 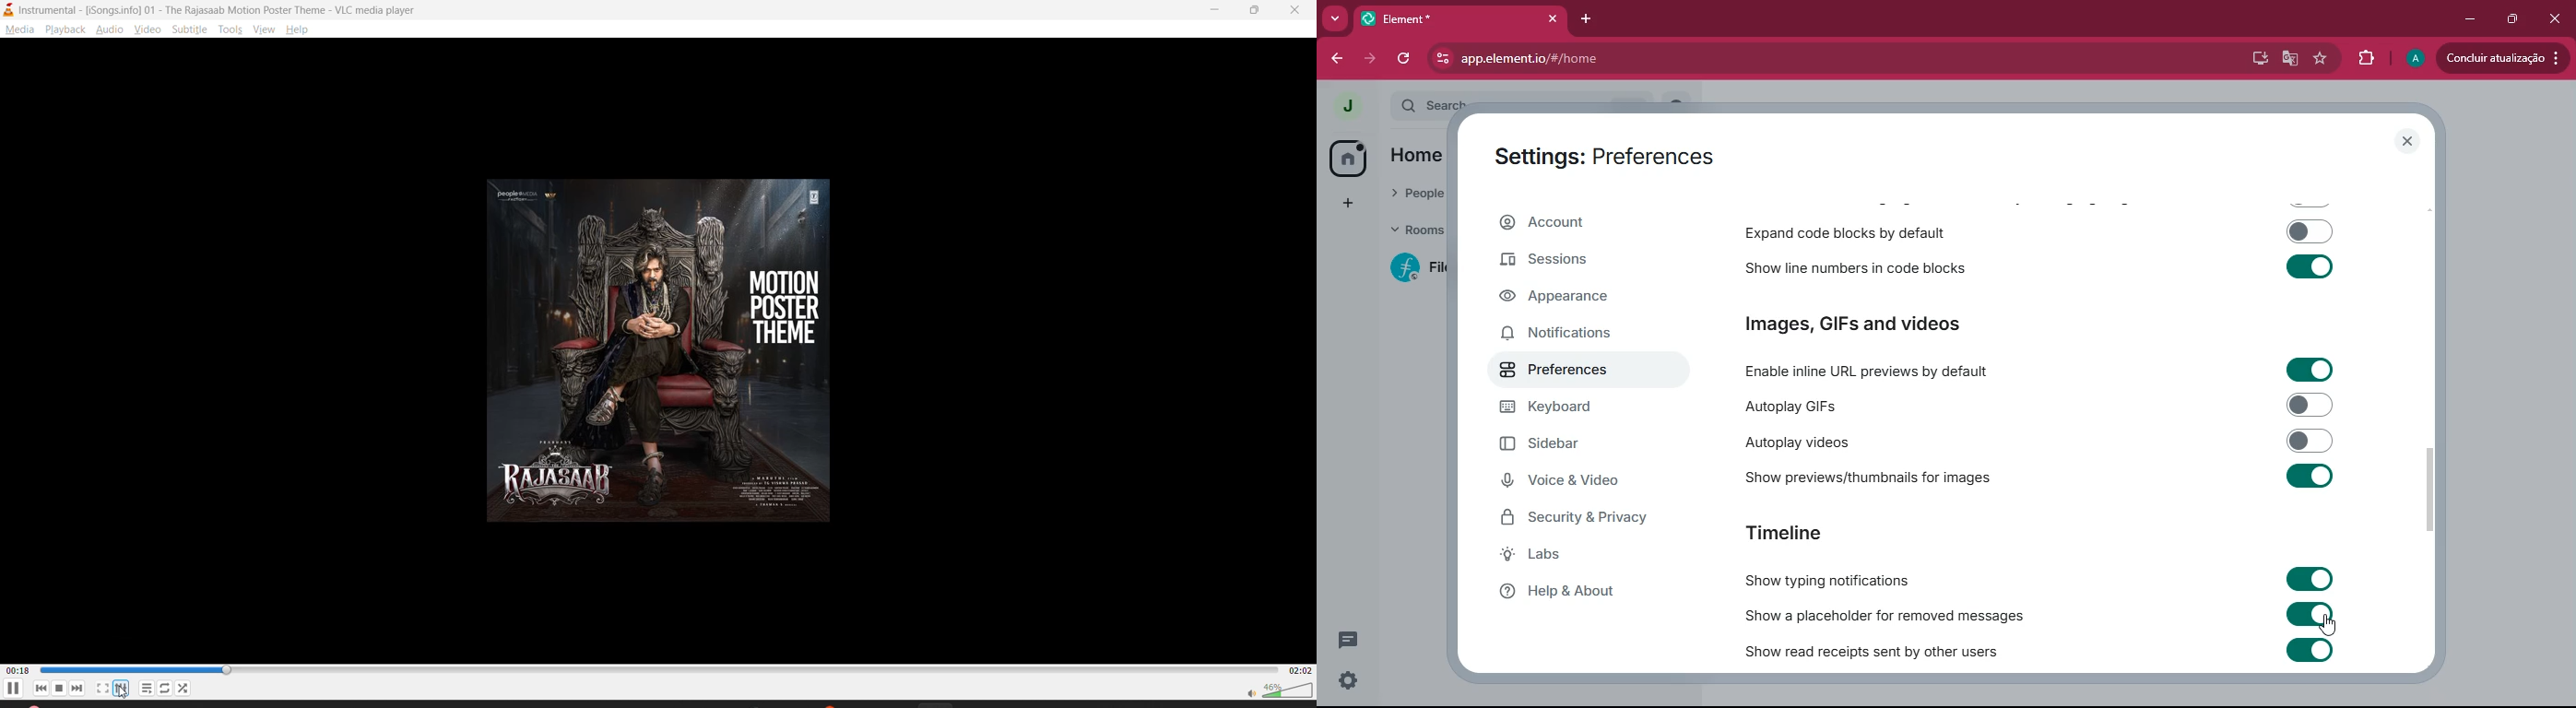 What do you see at coordinates (147, 32) in the screenshot?
I see `view` at bounding box center [147, 32].